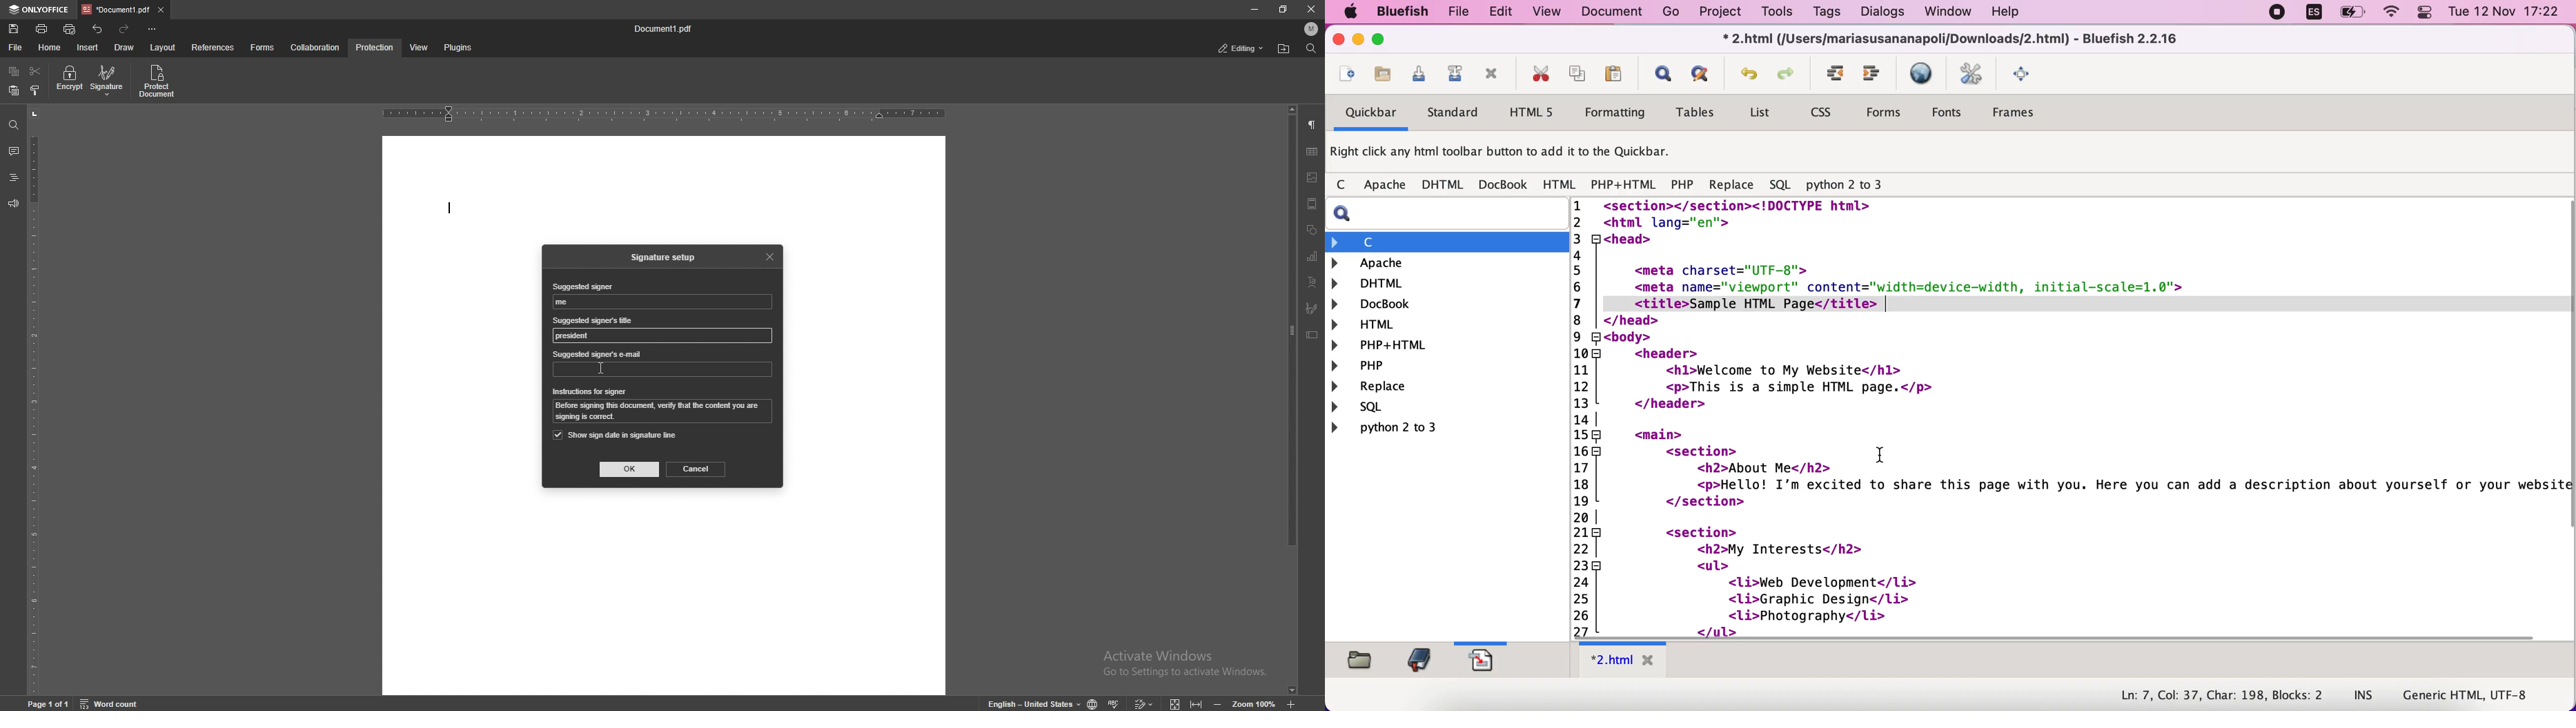  What do you see at coordinates (630, 469) in the screenshot?
I see `ok` at bounding box center [630, 469].